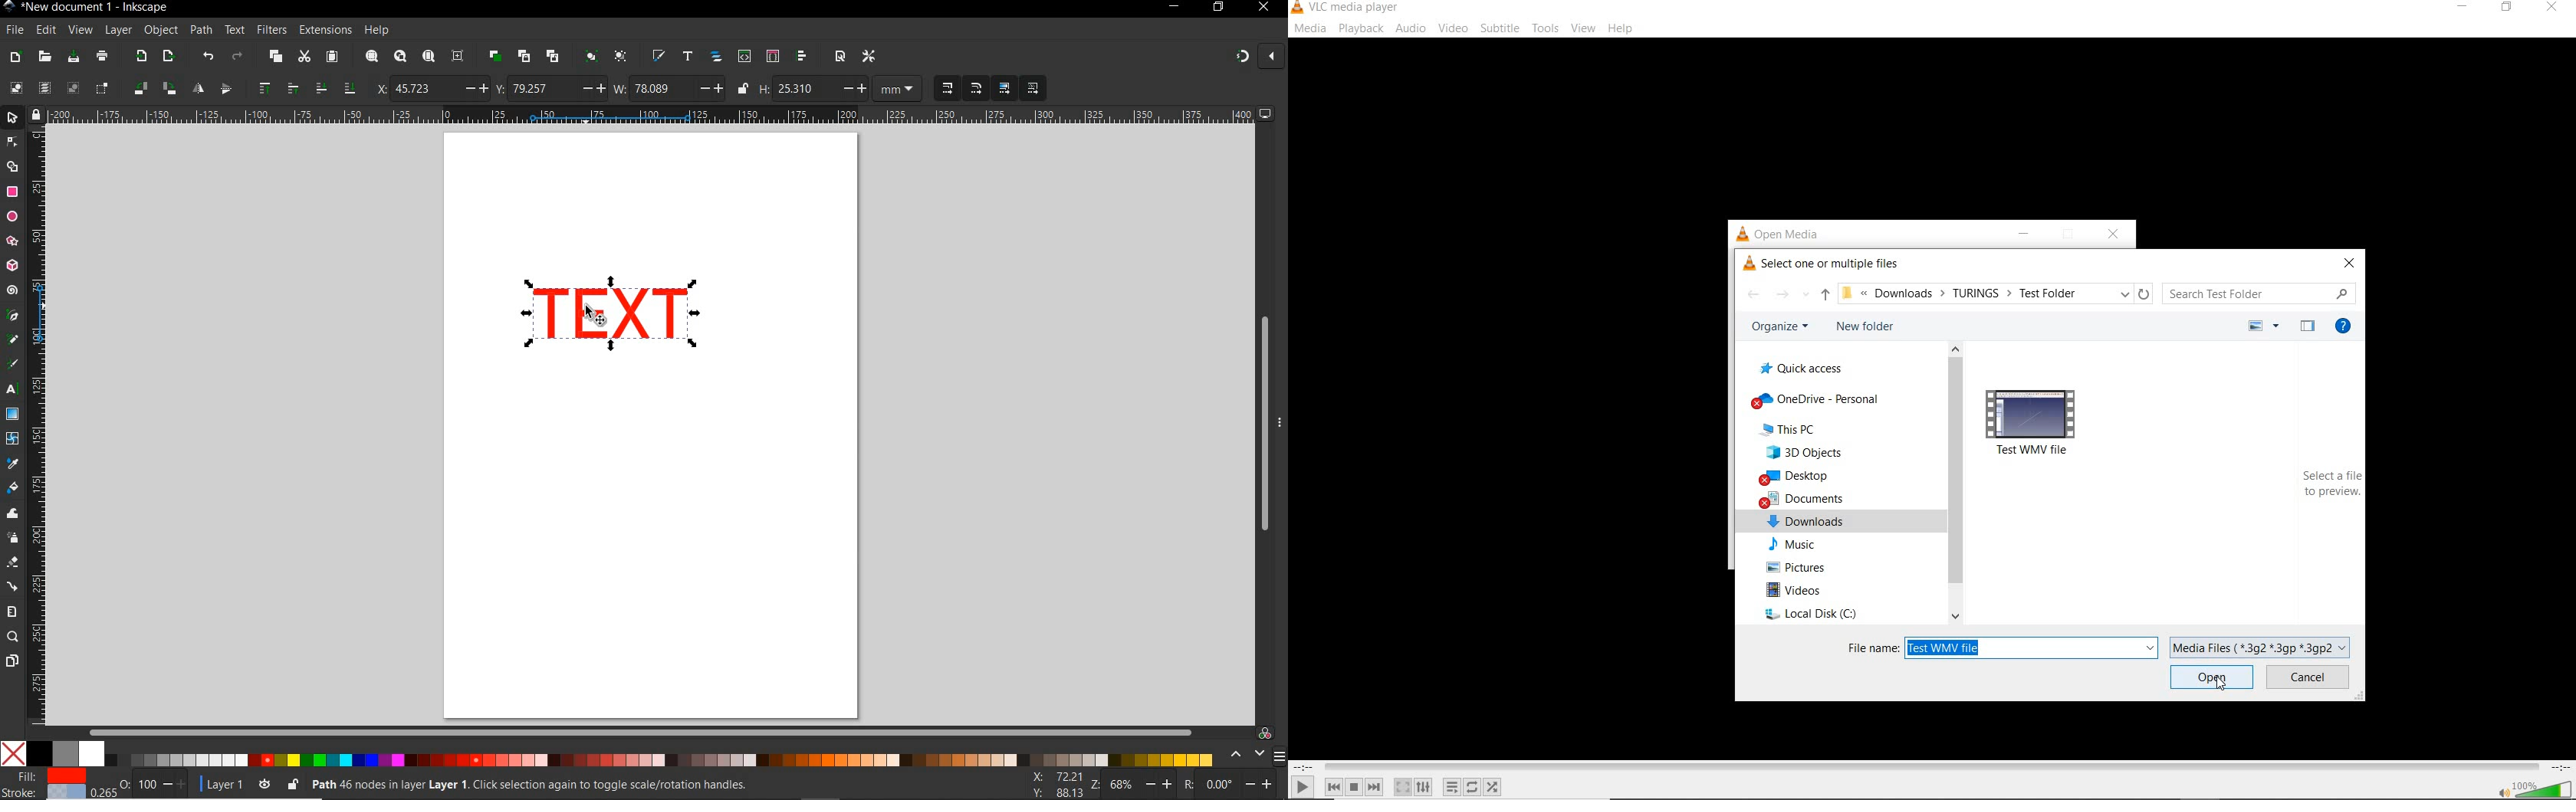 This screenshot has width=2576, height=812. Describe the element at coordinates (1423, 787) in the screenshot. I see `show extended settings` at that location.